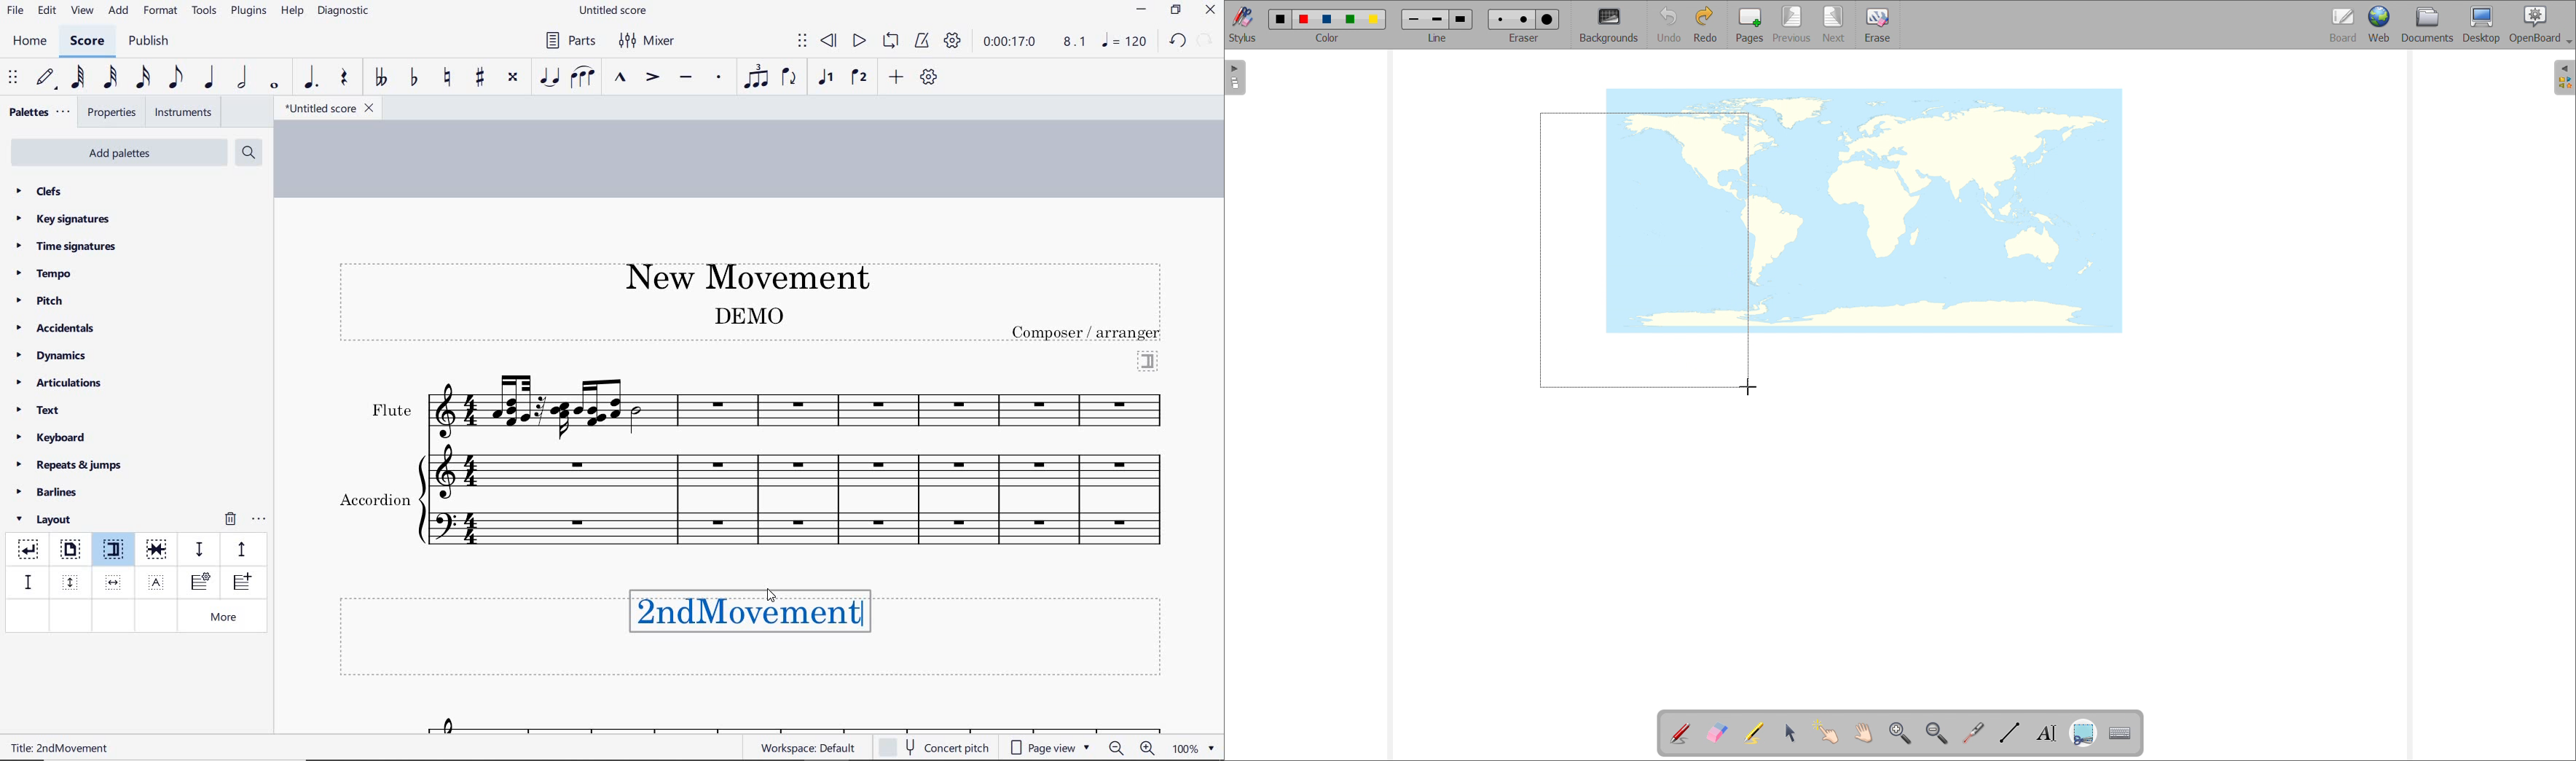 Image resolution: width=2576 pixels, height=784 pixels. What do you see at coordinates (2120, 734) in the screenshot?
I see `virtual keyboard` at bounding box center [2120, 734].